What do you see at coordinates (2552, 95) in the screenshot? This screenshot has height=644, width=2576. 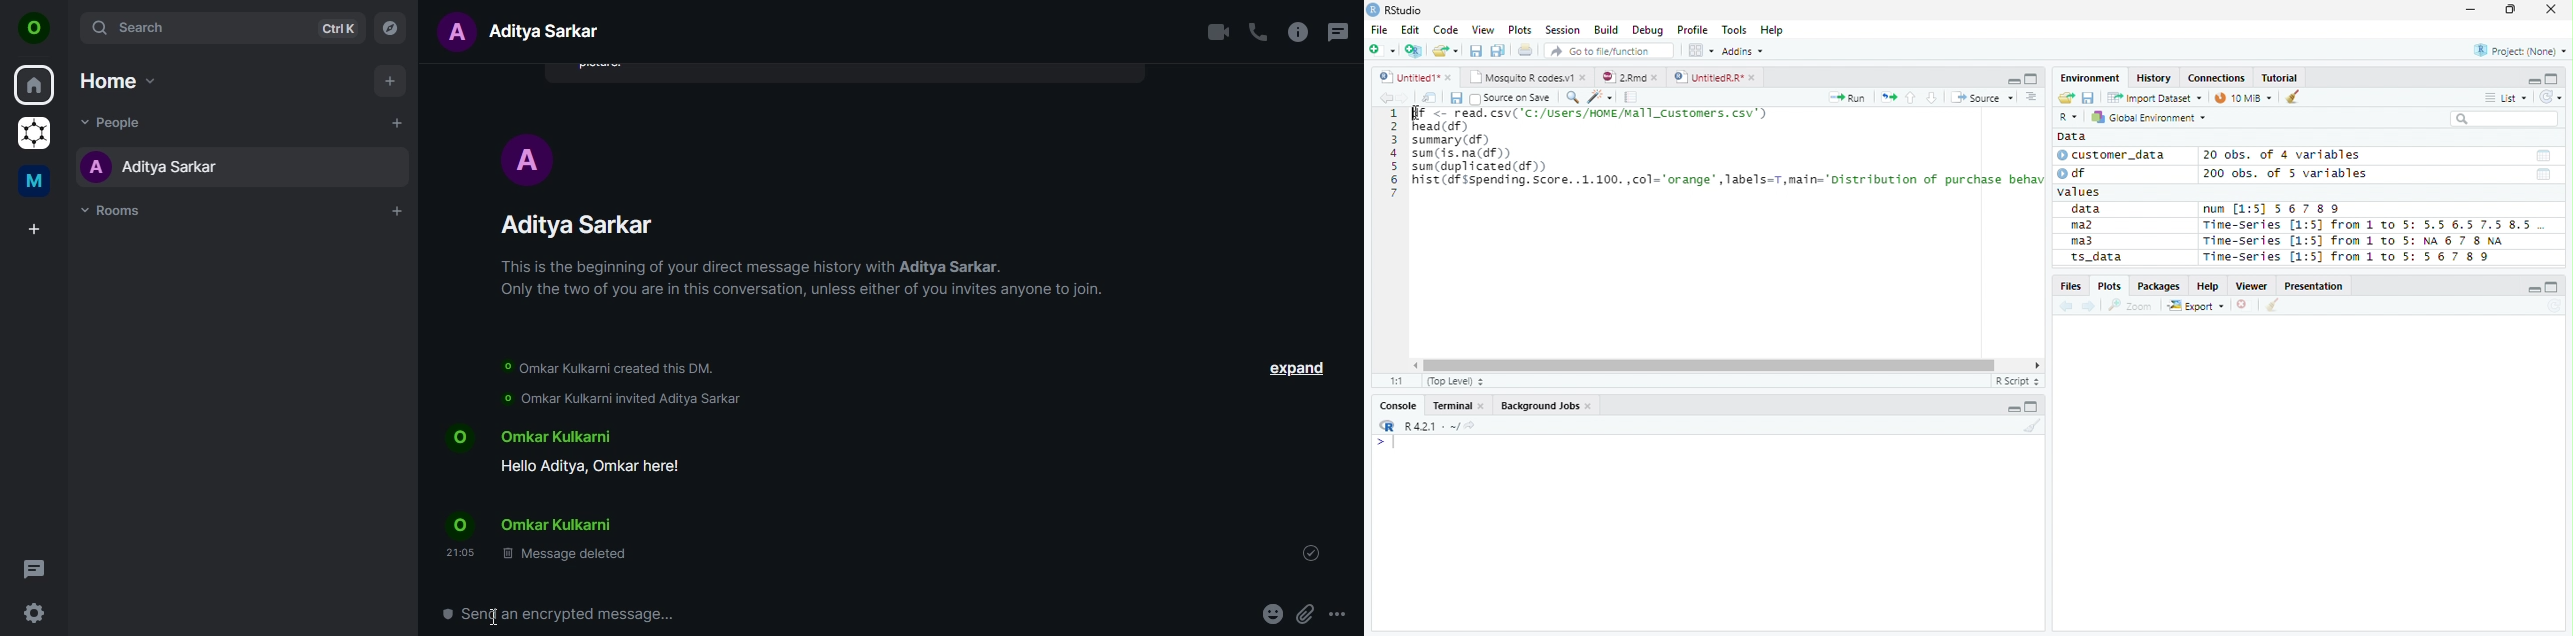 I see `Refresh` at bounding box center [2552, 95].